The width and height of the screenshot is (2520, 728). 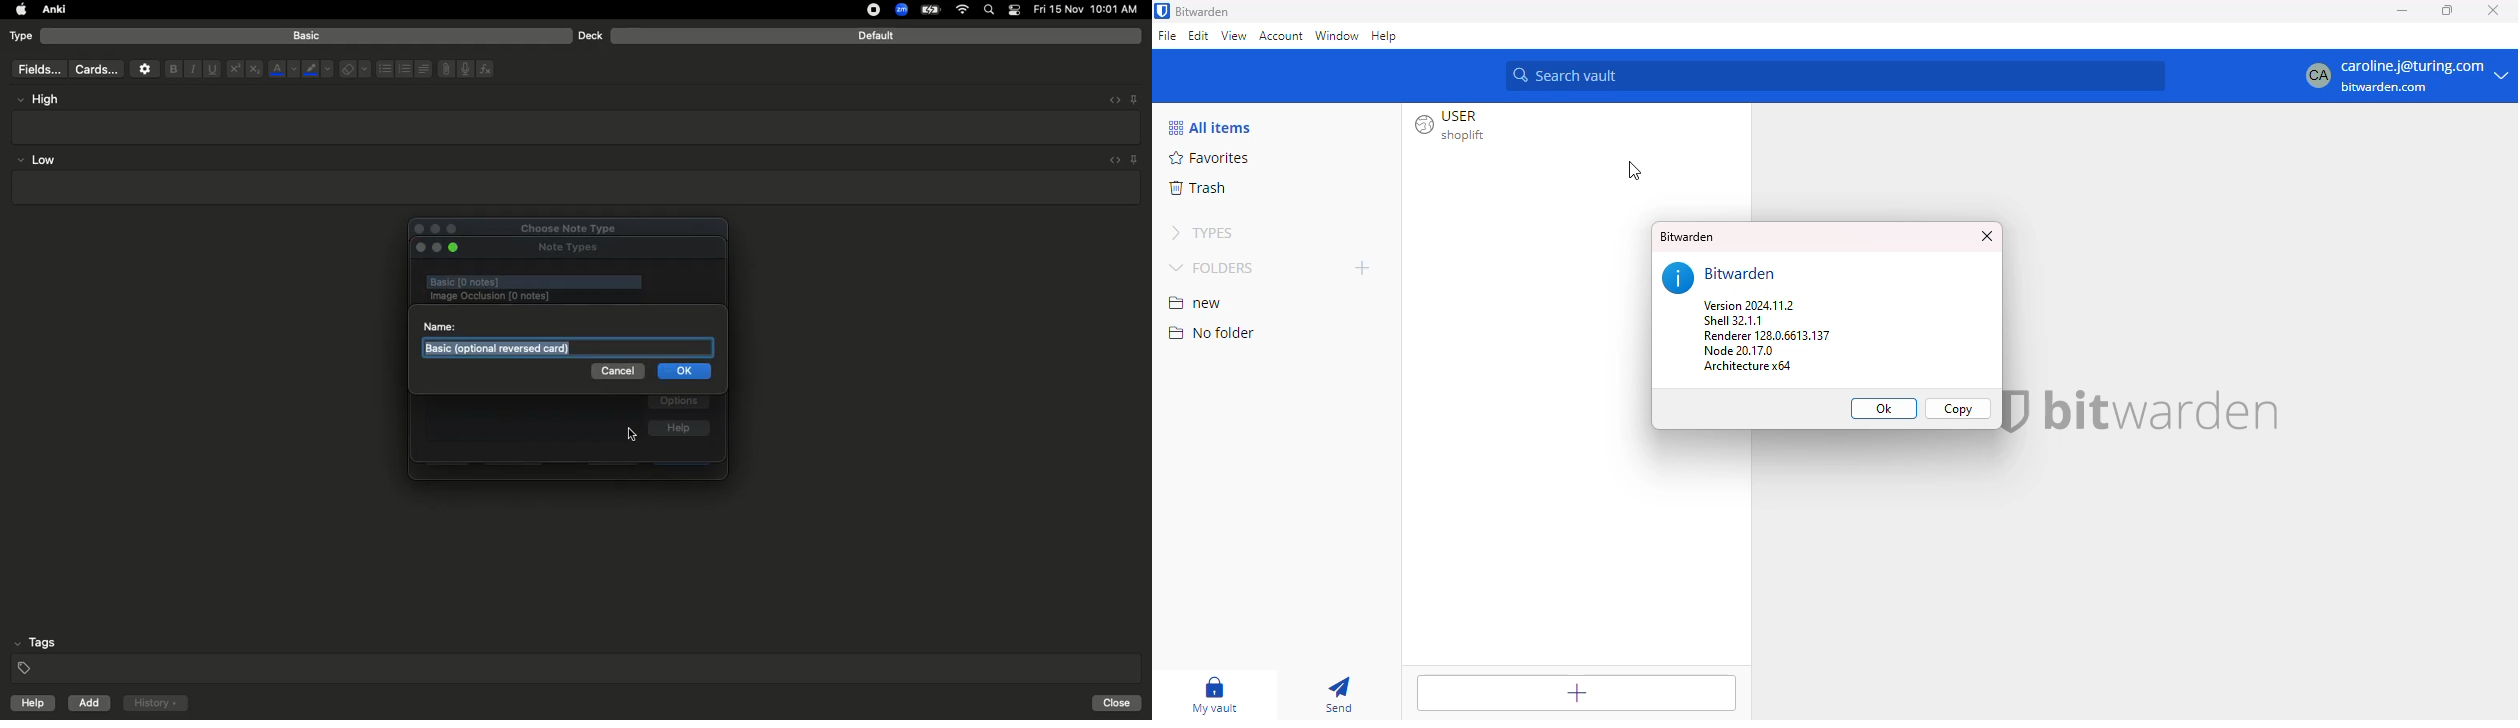 What do you see at coordinates (422, 67) in the screenshot?
I see `Alignment` at bounding box center [422, 67].